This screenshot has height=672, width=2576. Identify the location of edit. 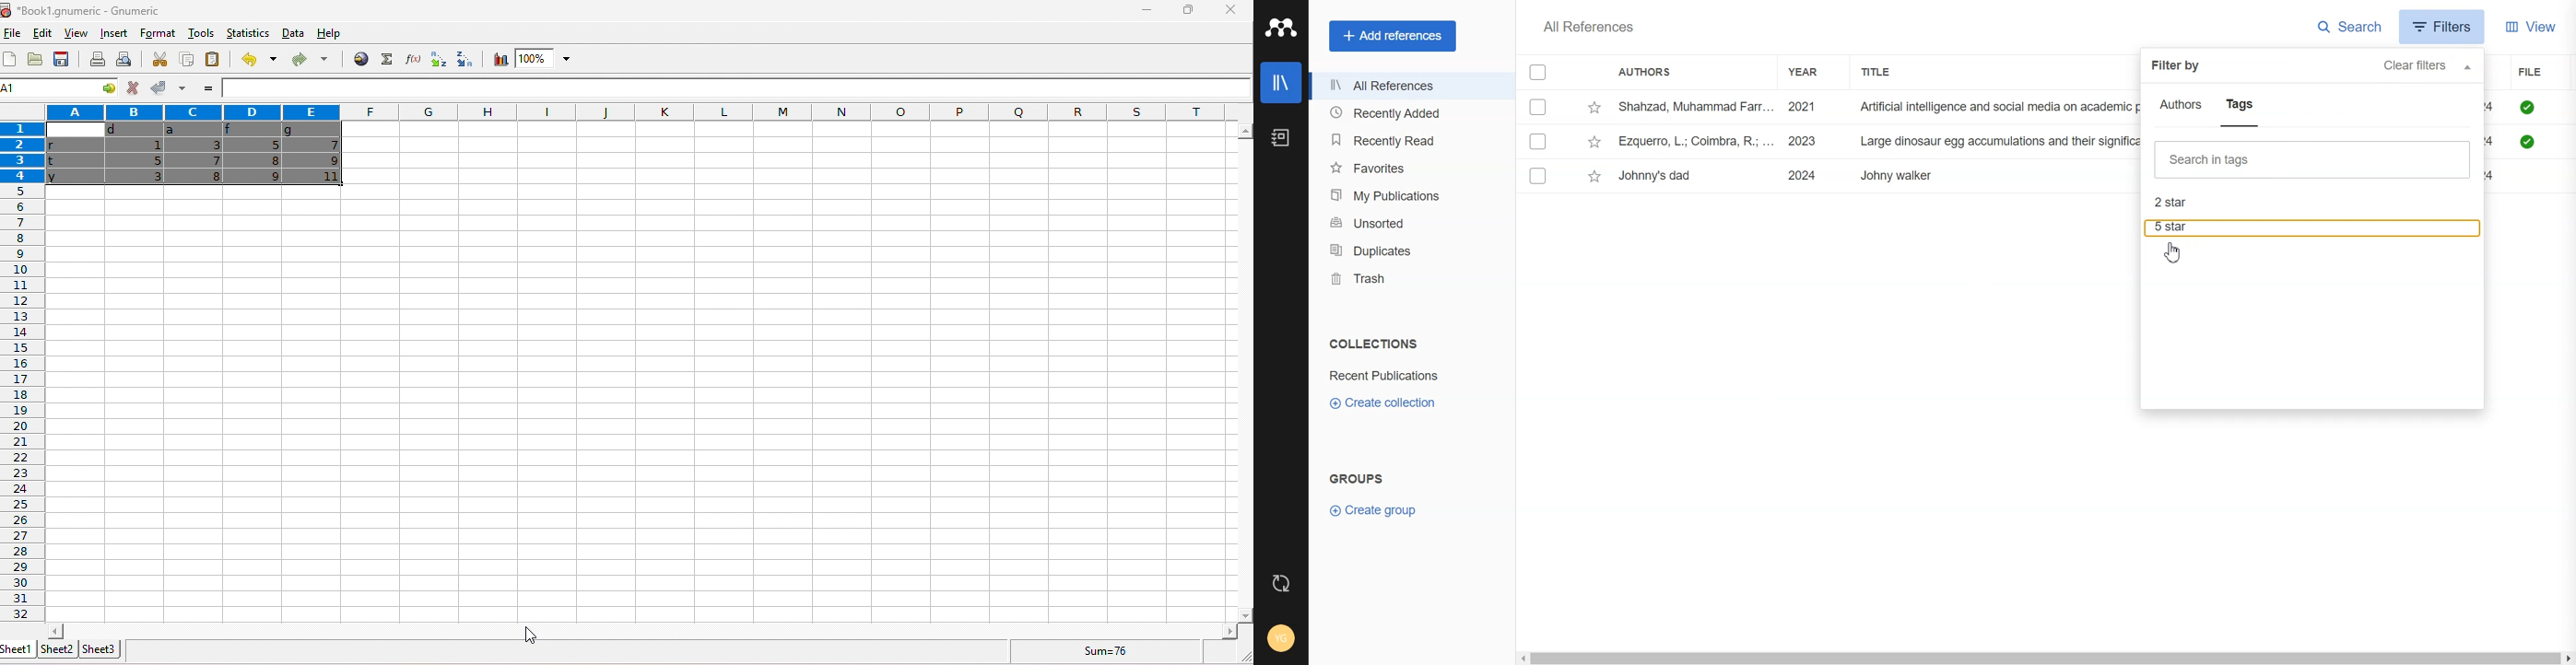
(40, 34).